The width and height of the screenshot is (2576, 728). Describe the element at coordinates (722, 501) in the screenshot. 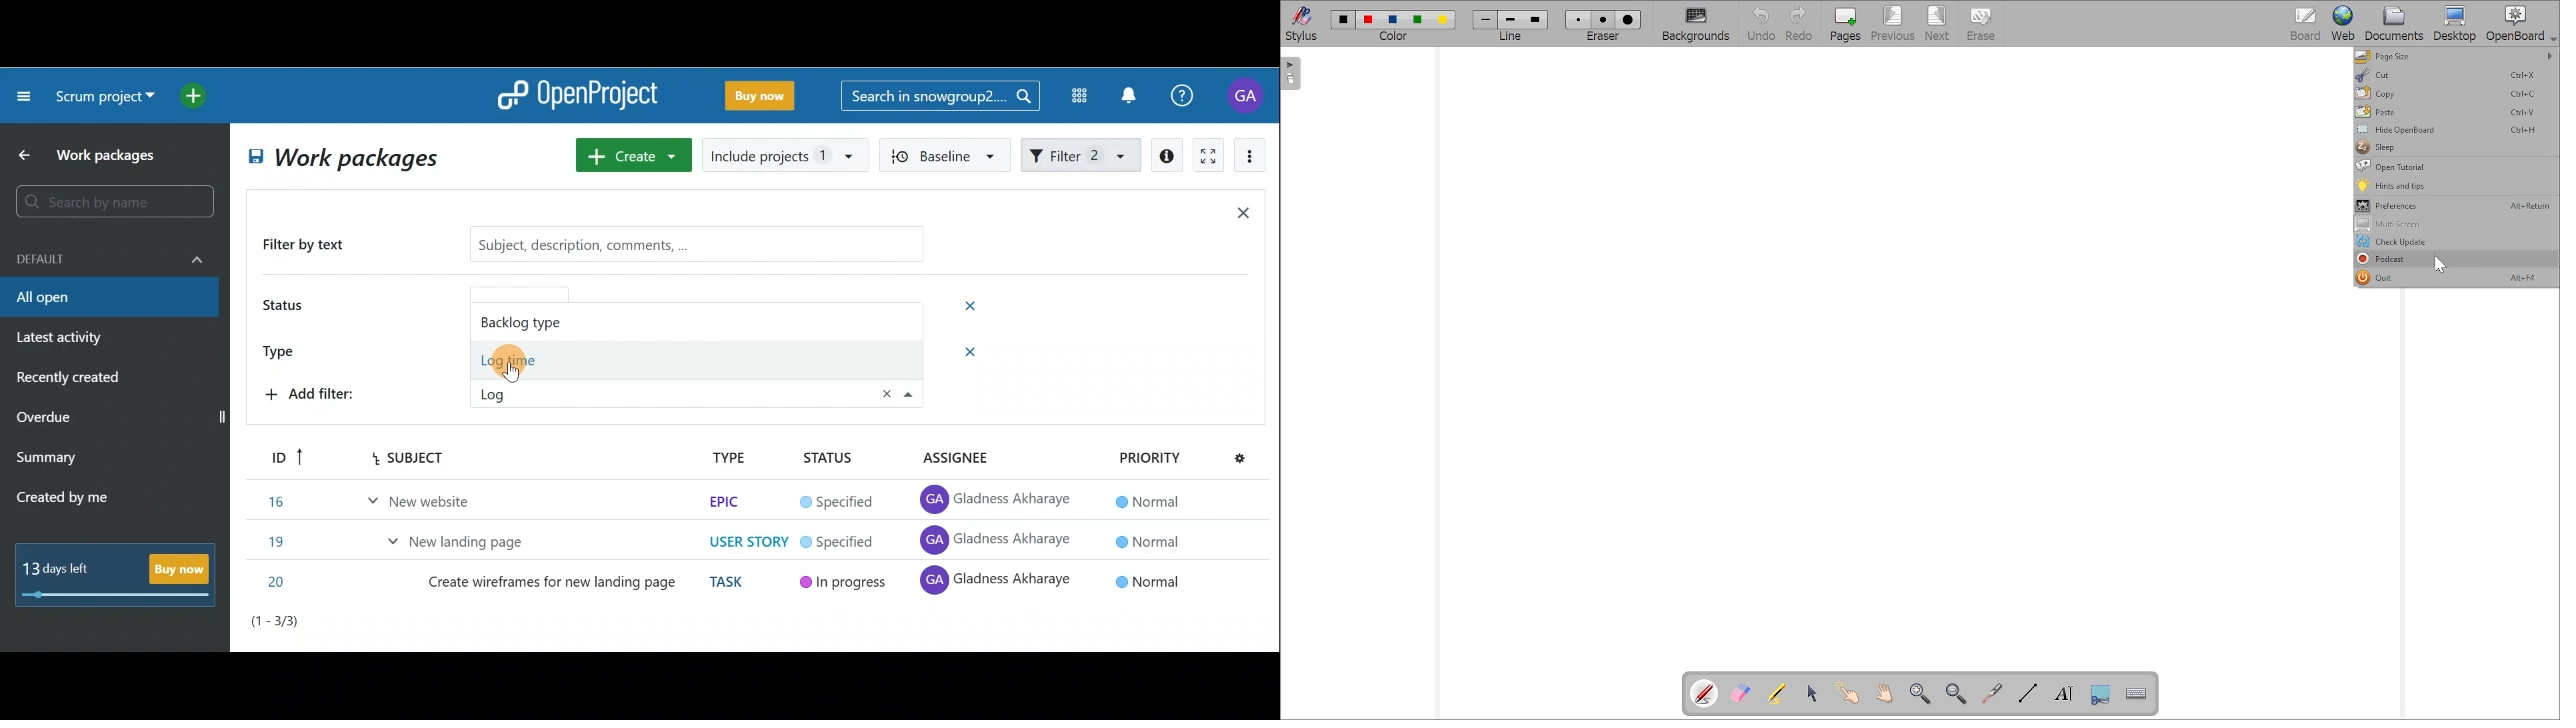

I see `epic` at that location.